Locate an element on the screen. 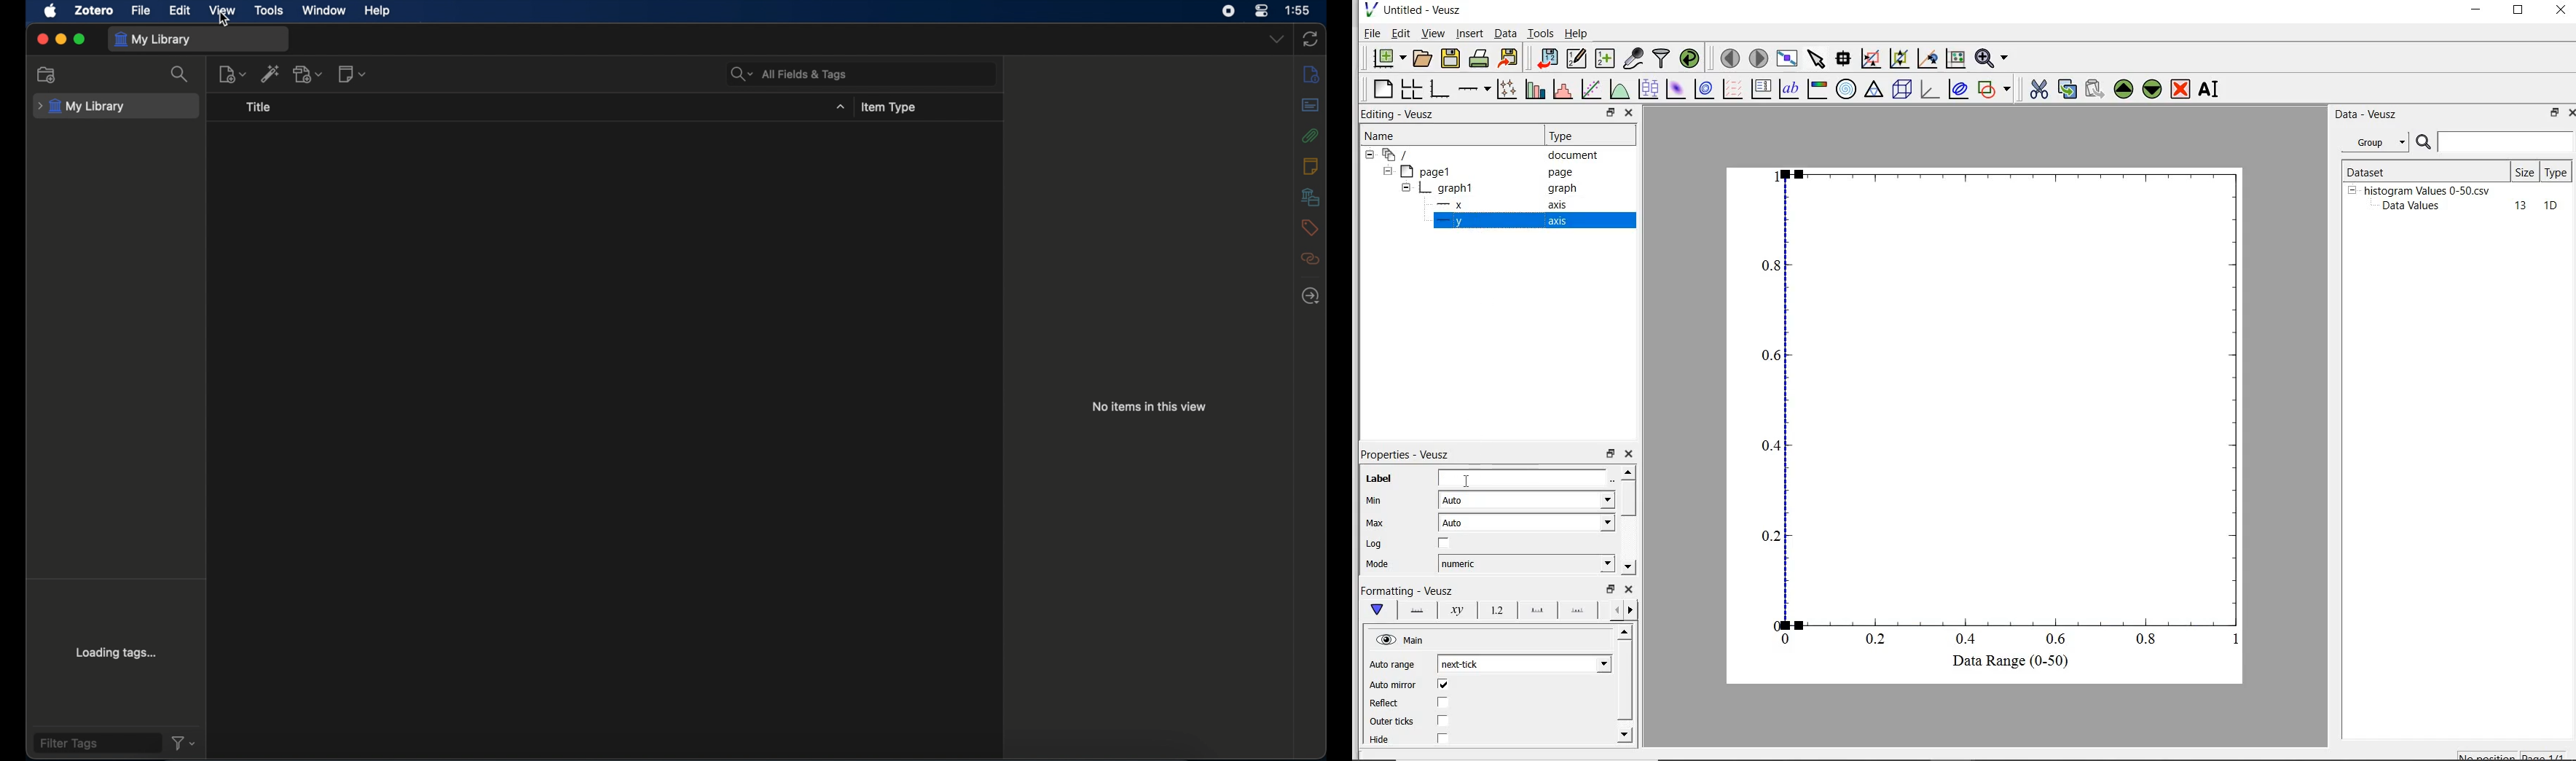   Data Range (0-50) is located at coordinates (1523, 478).